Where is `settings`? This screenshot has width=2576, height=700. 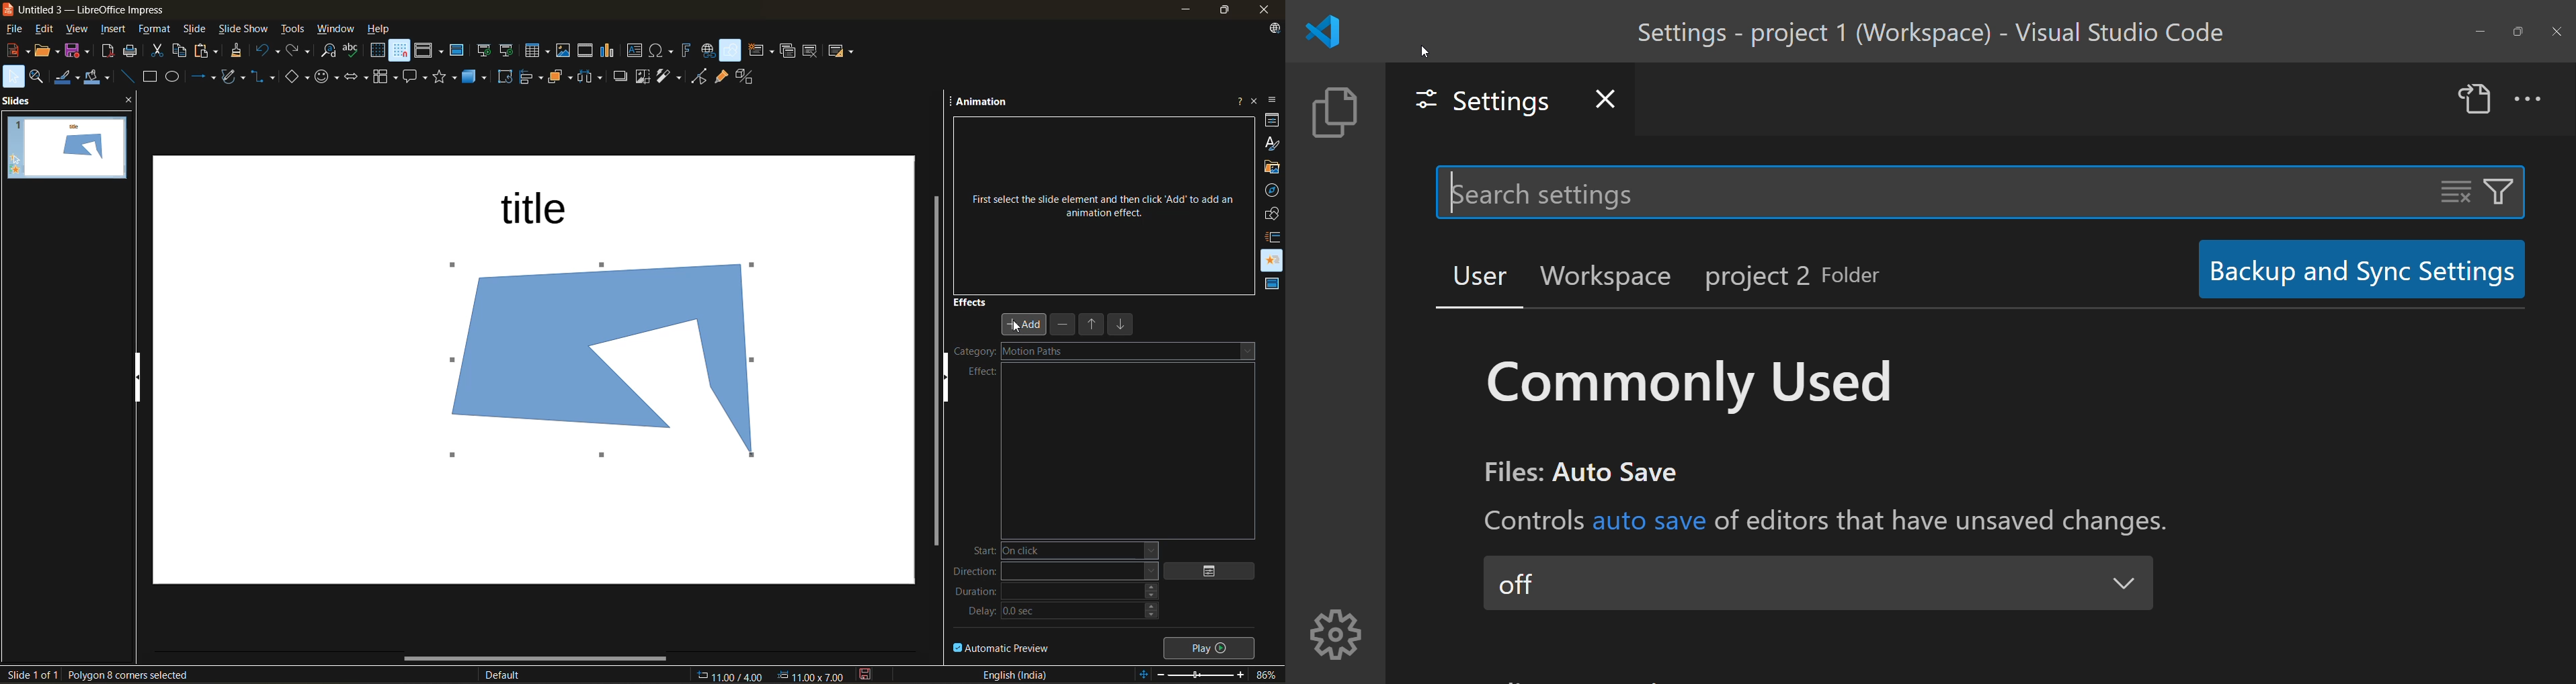 settings is located at coordinates (1334, 635).